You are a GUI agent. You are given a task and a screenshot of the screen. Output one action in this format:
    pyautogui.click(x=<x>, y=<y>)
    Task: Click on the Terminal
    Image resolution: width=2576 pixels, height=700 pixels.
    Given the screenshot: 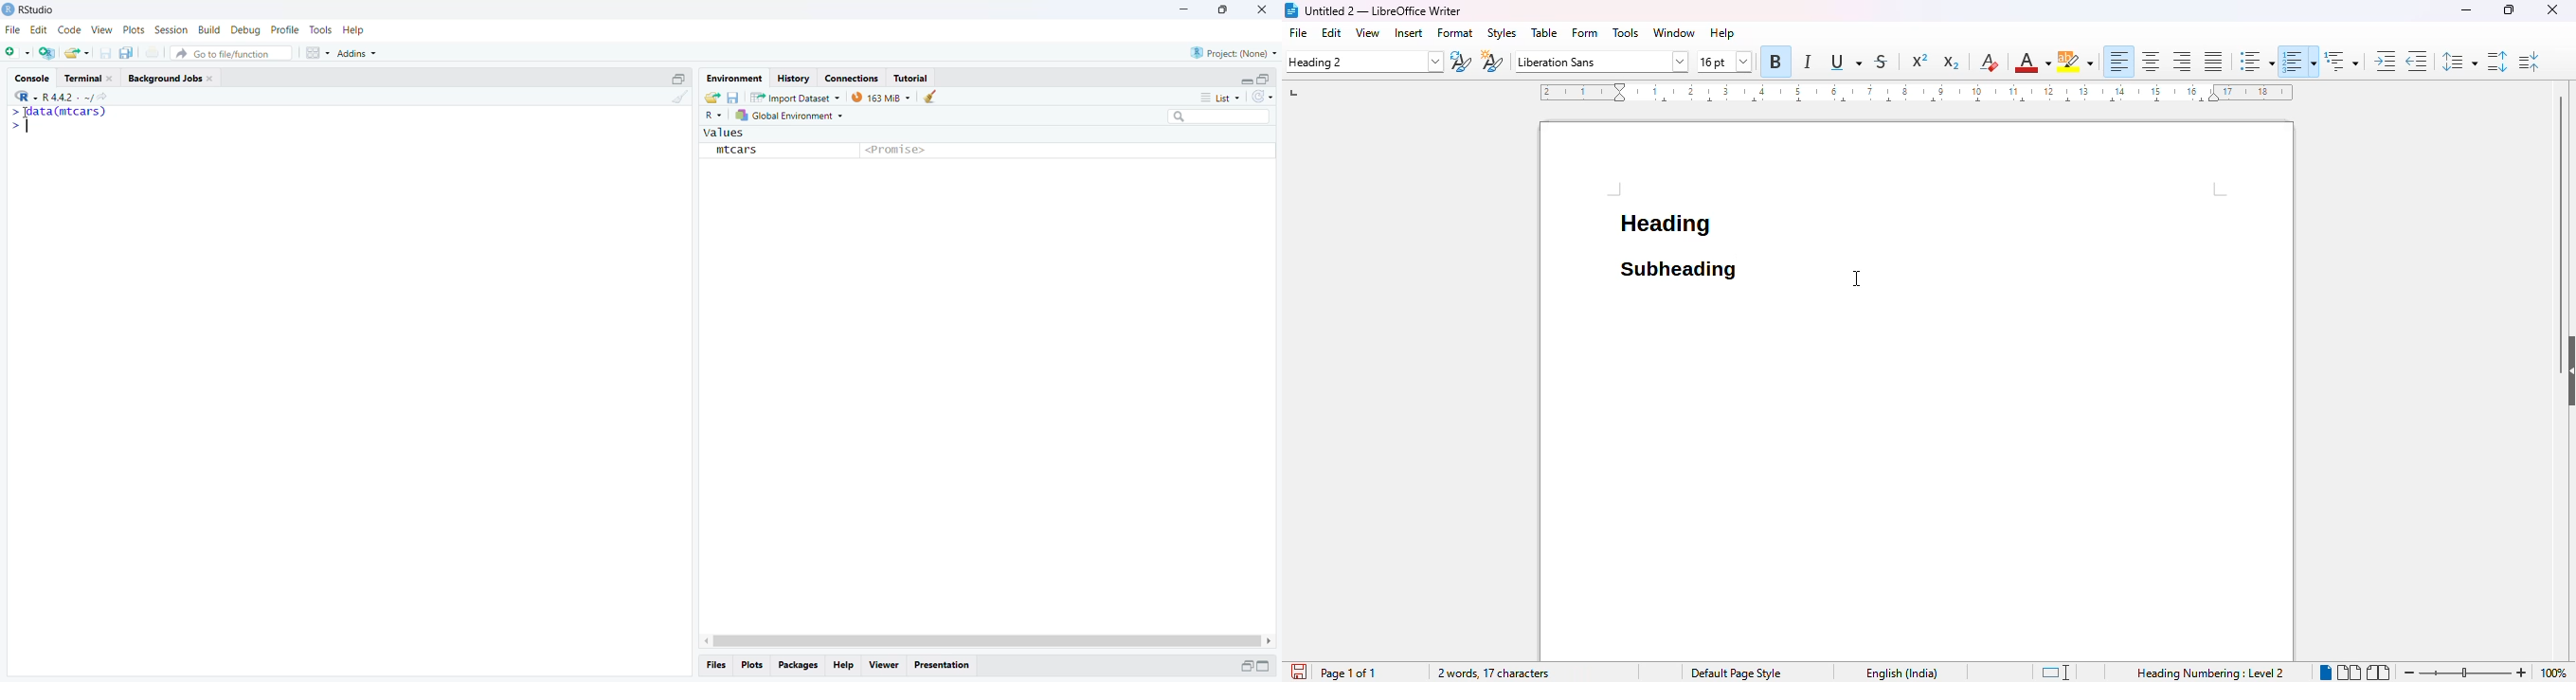 What is the action you would take?
    pyautogui.click(x=83, y=78)
    